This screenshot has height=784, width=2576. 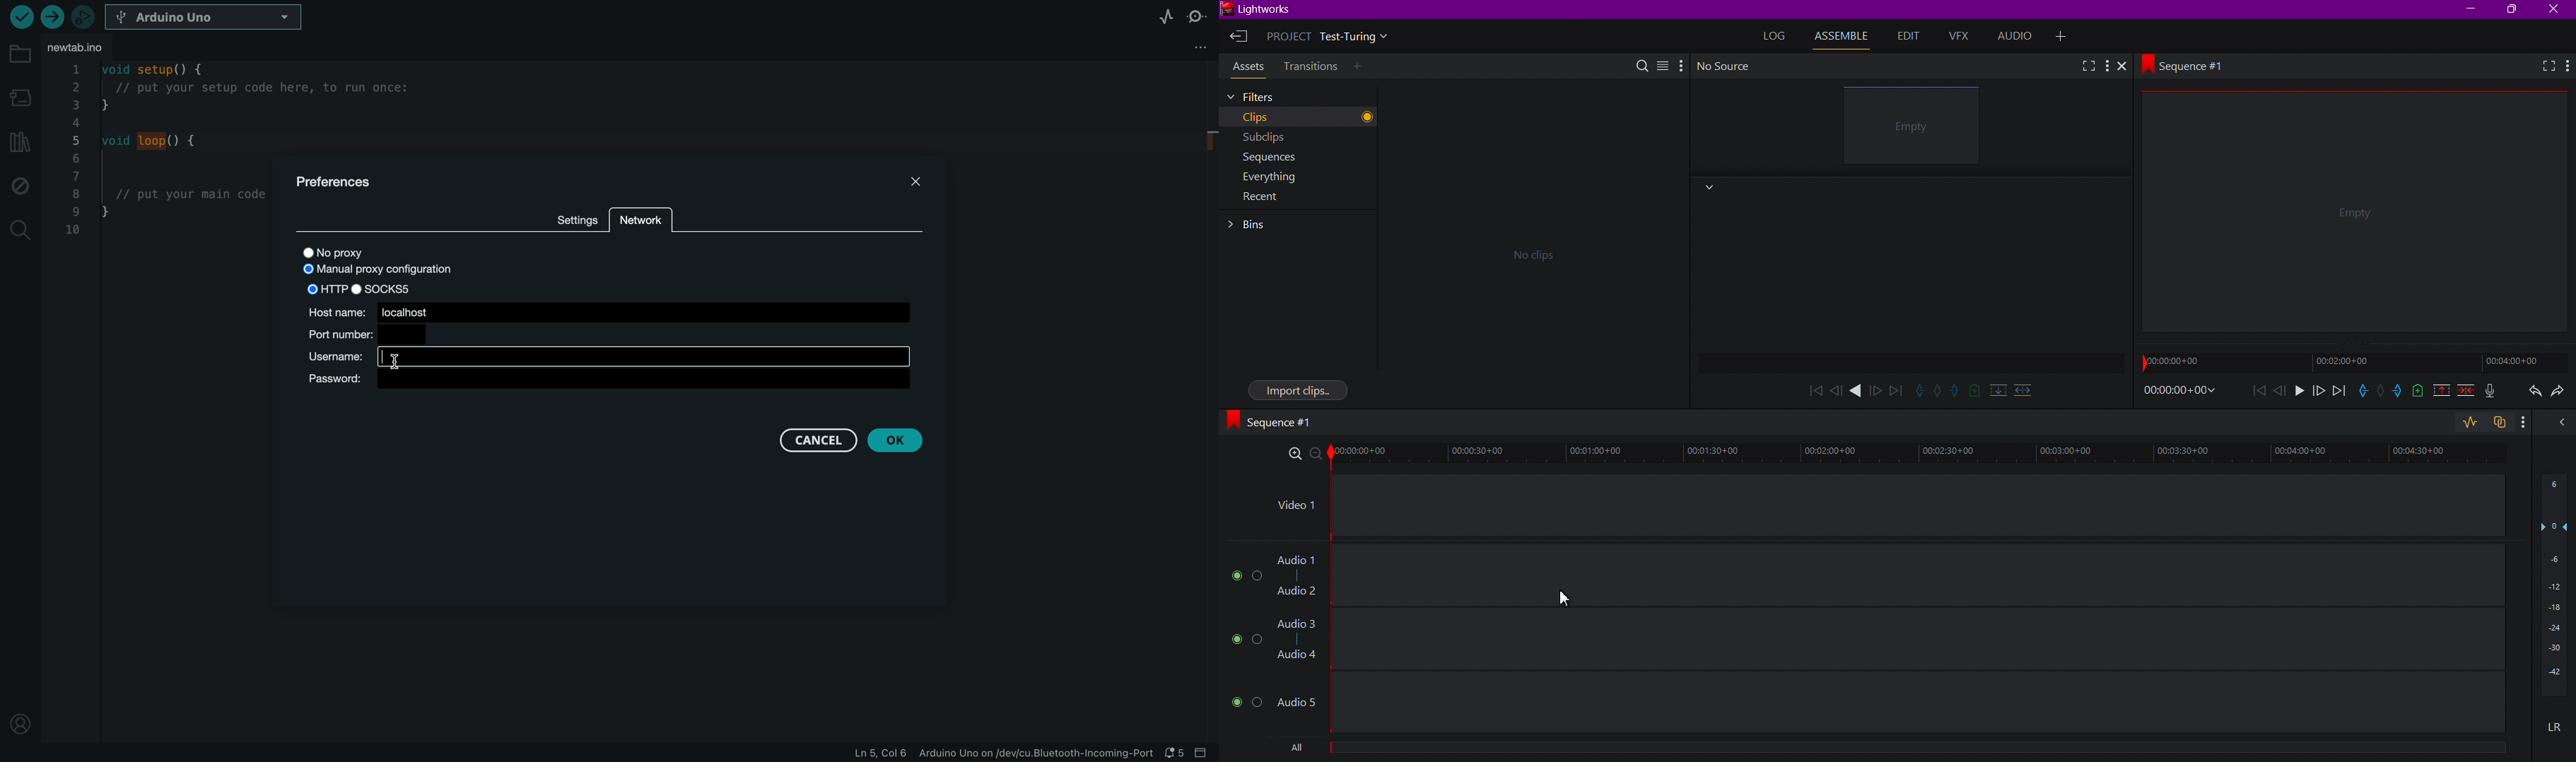 What do you see at coordinates (1267, 179) in the screenshot?
I see `Everything` at bounding box center [1267, 179].